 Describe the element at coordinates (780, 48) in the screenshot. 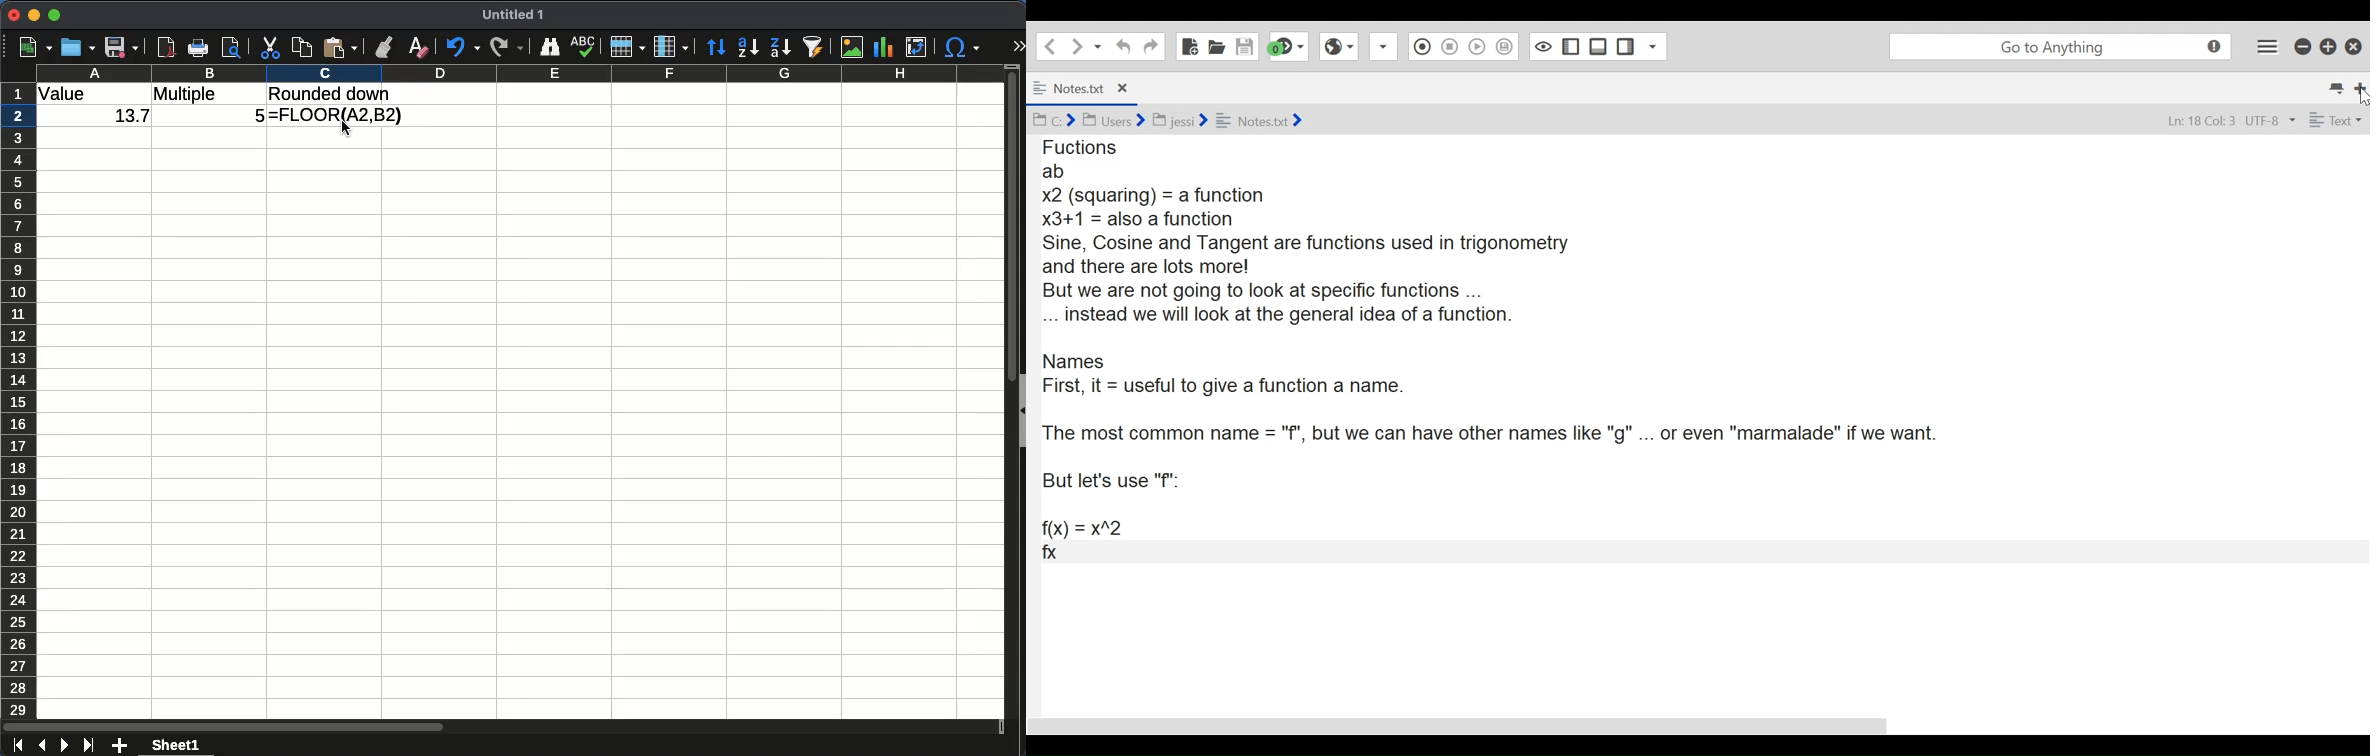

I see `descending` at that location.